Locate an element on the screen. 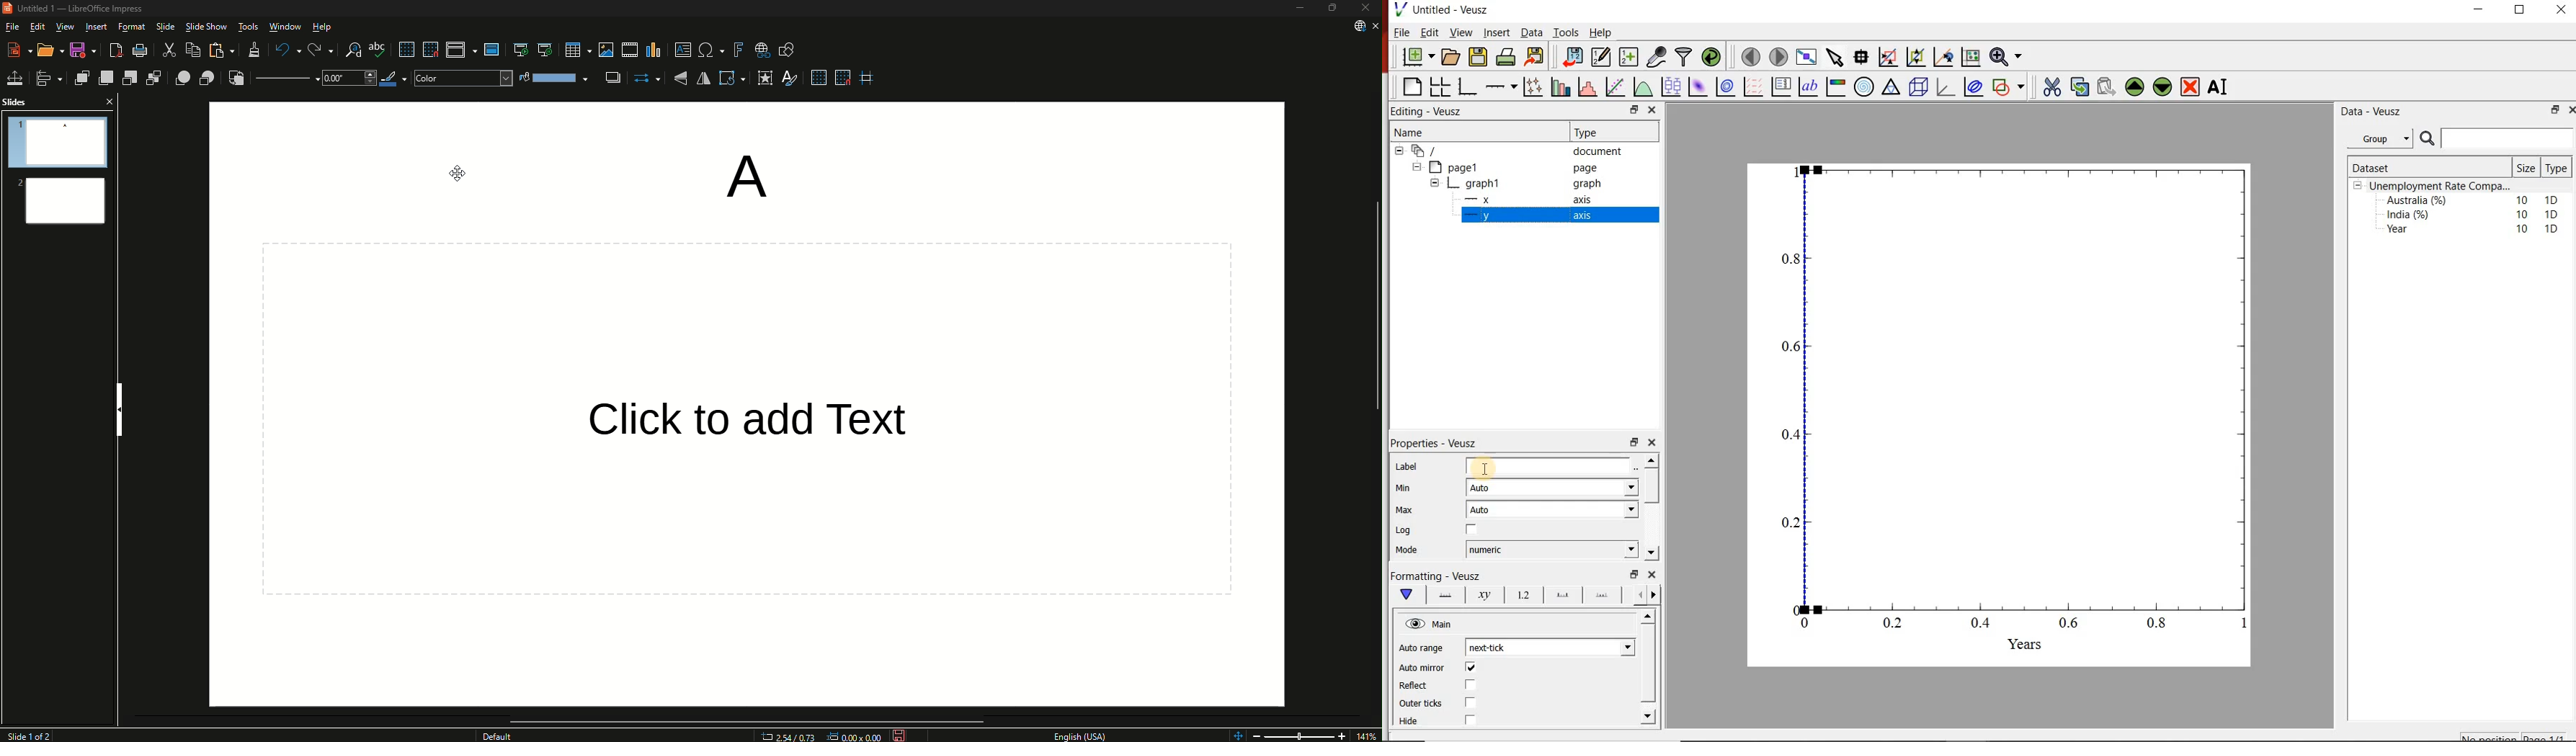 Image resolution: width=2576 pixels, height=756 pixels. checkbox is located at coordinates (1473, 529).